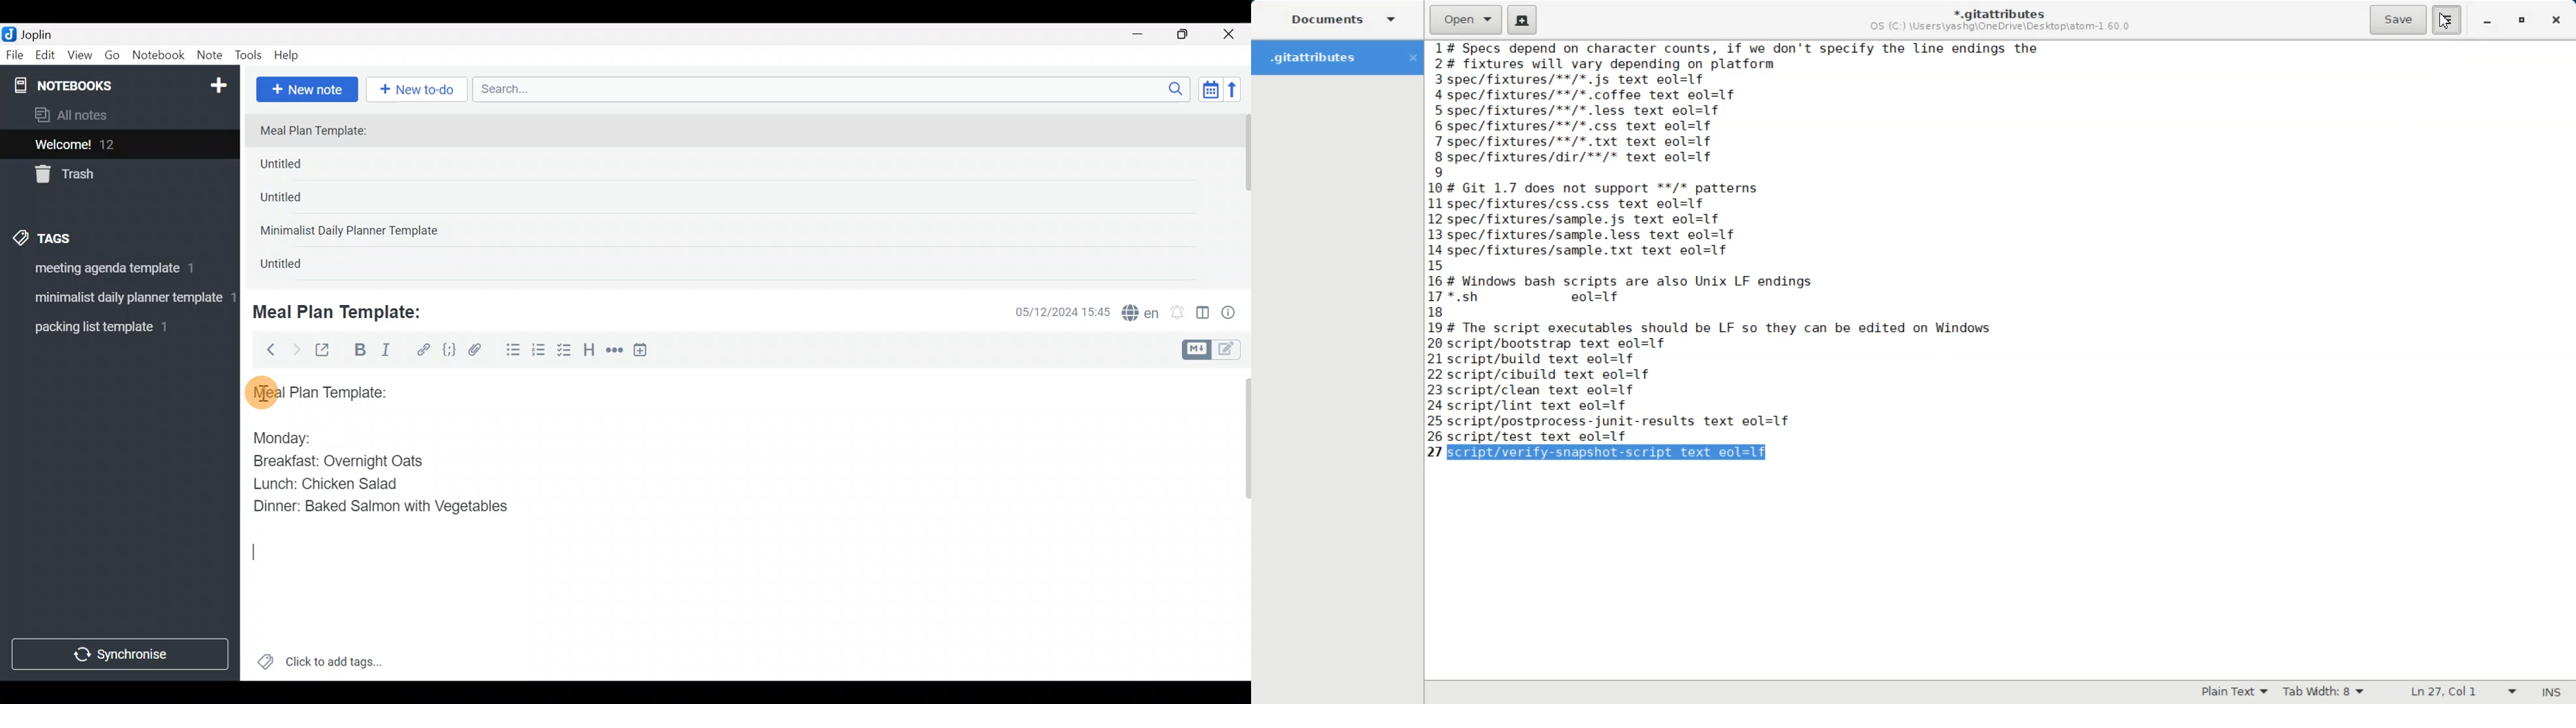 This screenshot has width=2576, height=728. Describe the element at coordinates (118, 145) in the screenshot. I see `Welcome!` at that location.